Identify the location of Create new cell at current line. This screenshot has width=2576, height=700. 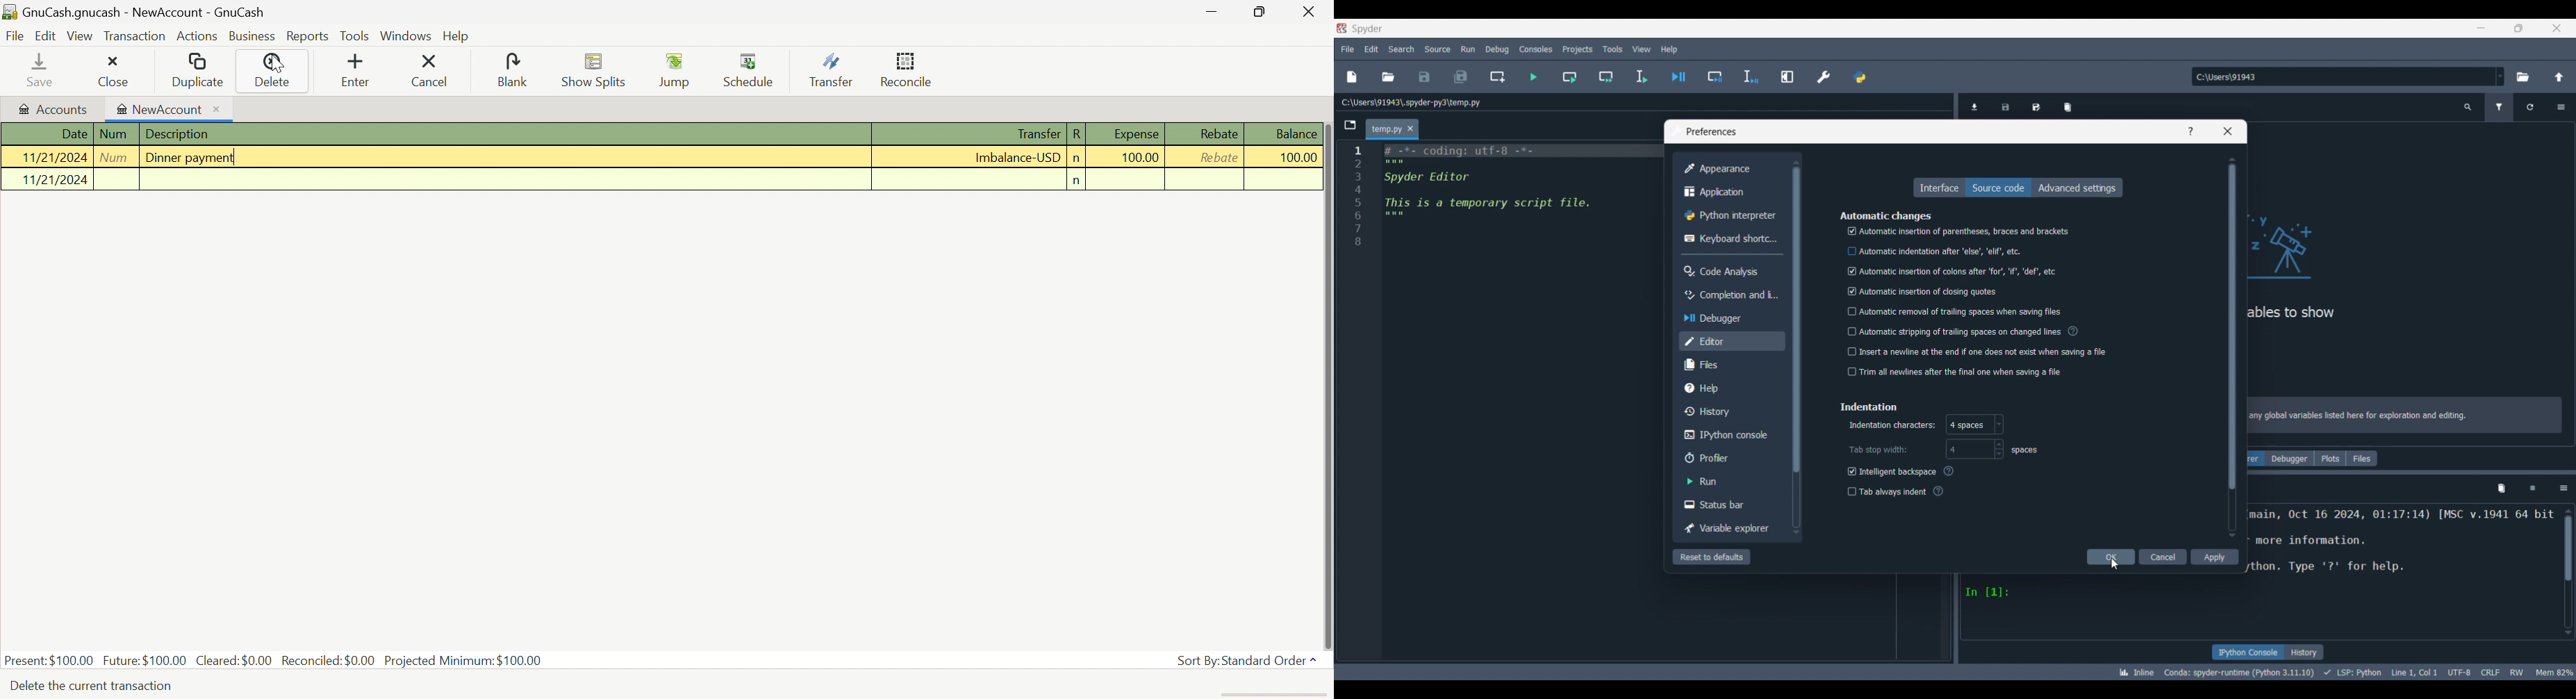
(1498, 77).